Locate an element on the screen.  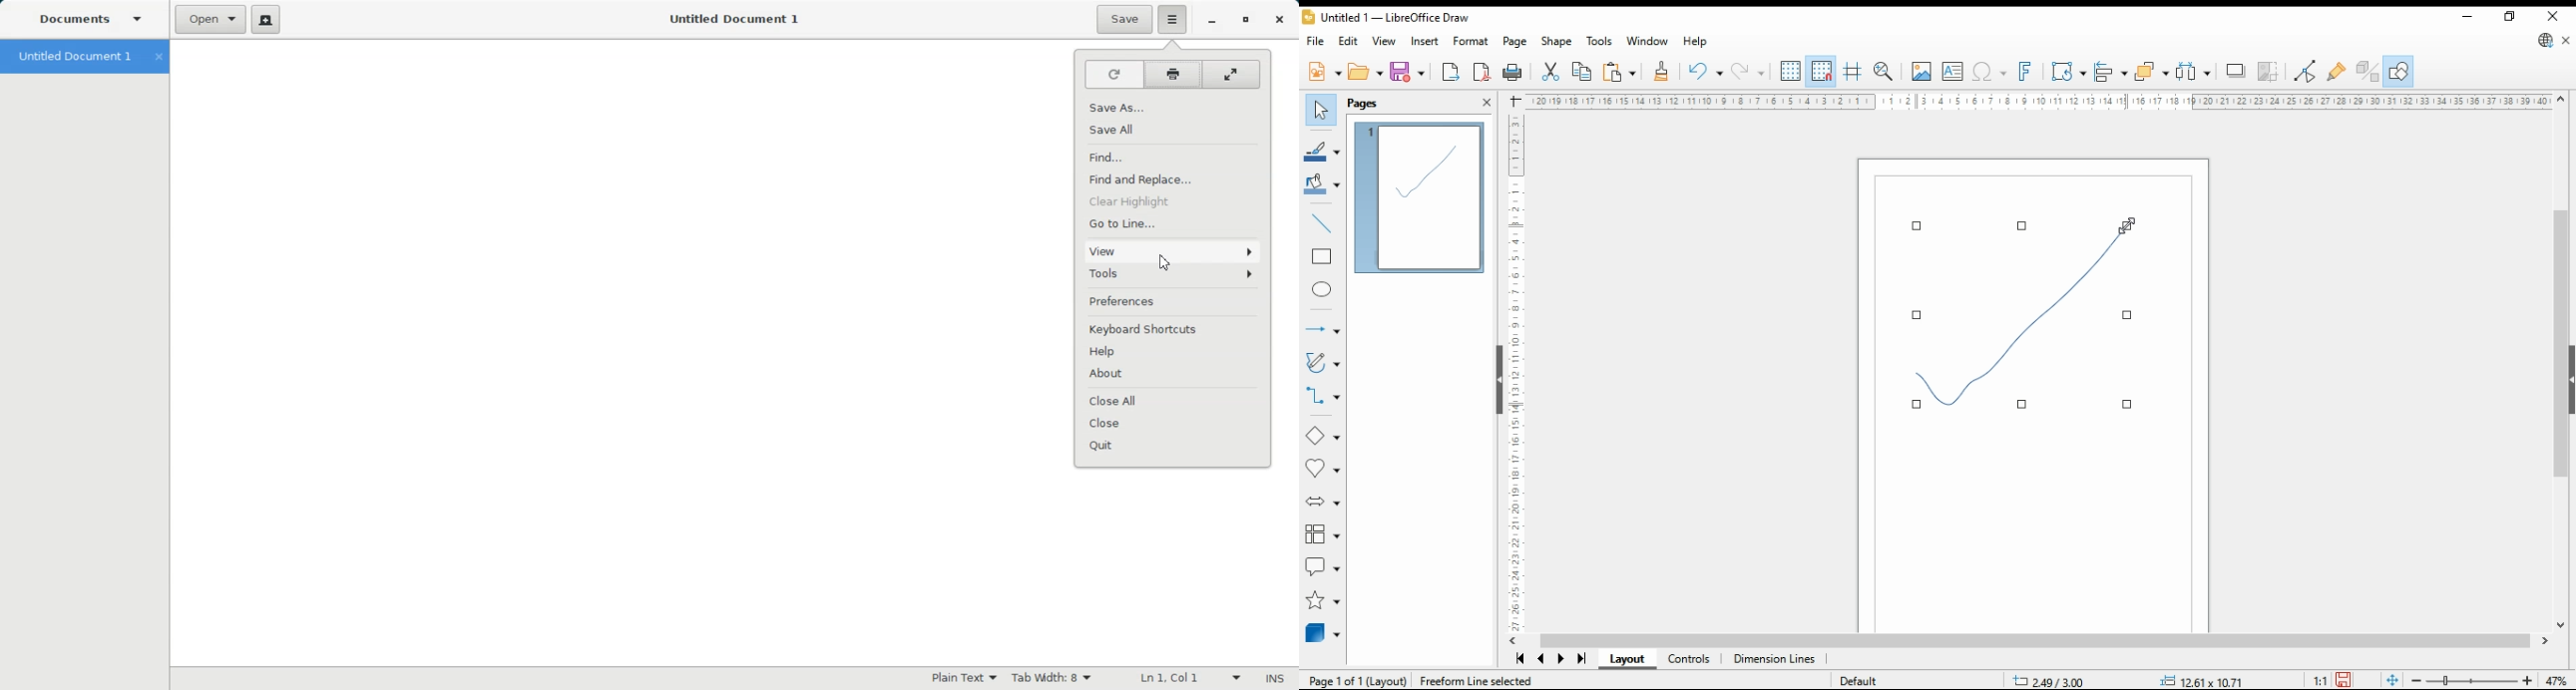
arrange is located at coordinates (2152, 72).